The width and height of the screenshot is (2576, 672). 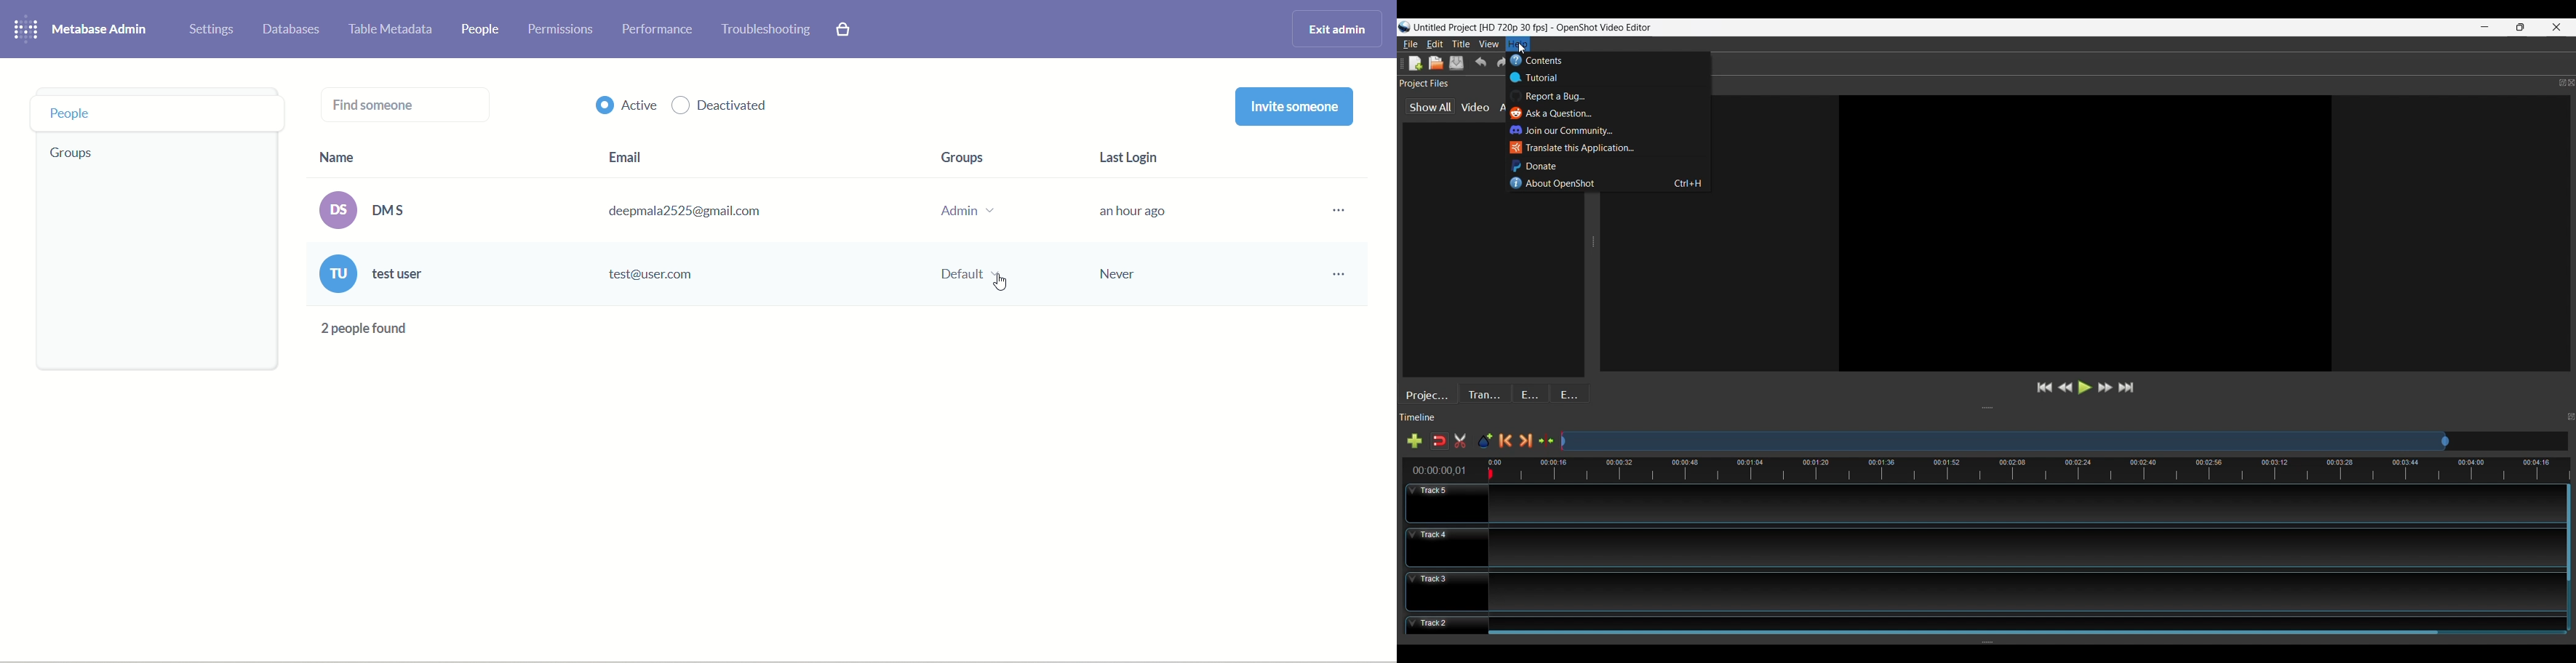 What do you see at coordinates (1413, 63) in the screenshot?
I see `New Project` at bounding box center [1413, 63].